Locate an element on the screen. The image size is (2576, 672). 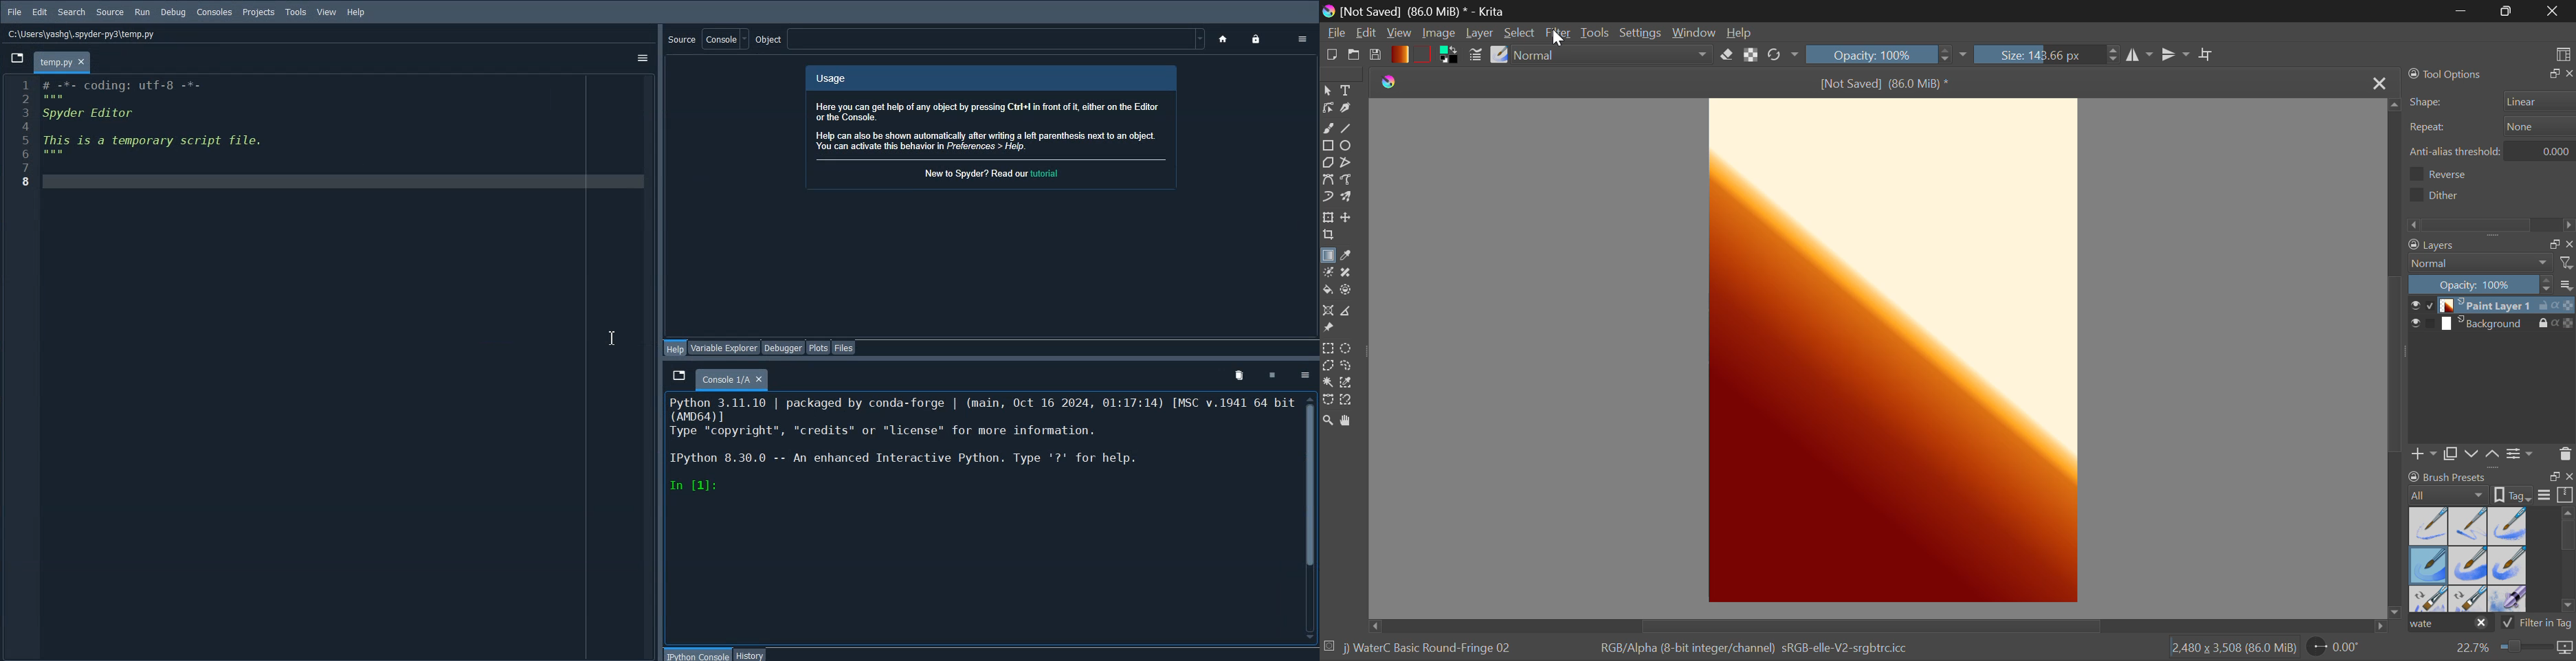
opacity scale is located at coordinates (2481, 284).